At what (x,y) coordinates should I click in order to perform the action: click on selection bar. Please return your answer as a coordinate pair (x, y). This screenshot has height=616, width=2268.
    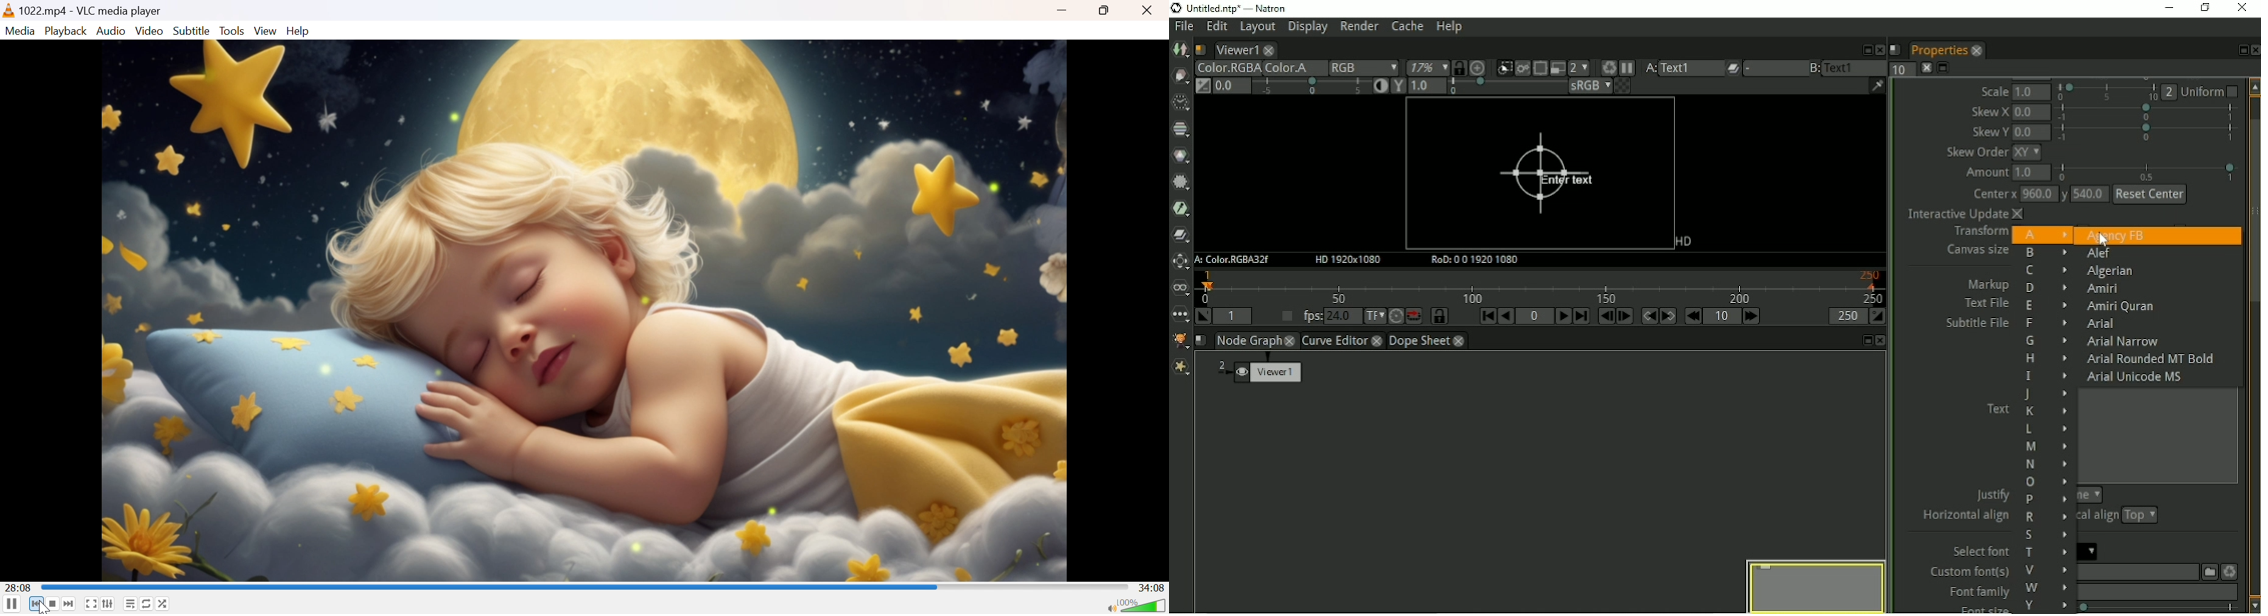
    Looking at the image, I should click on (2146, 113).